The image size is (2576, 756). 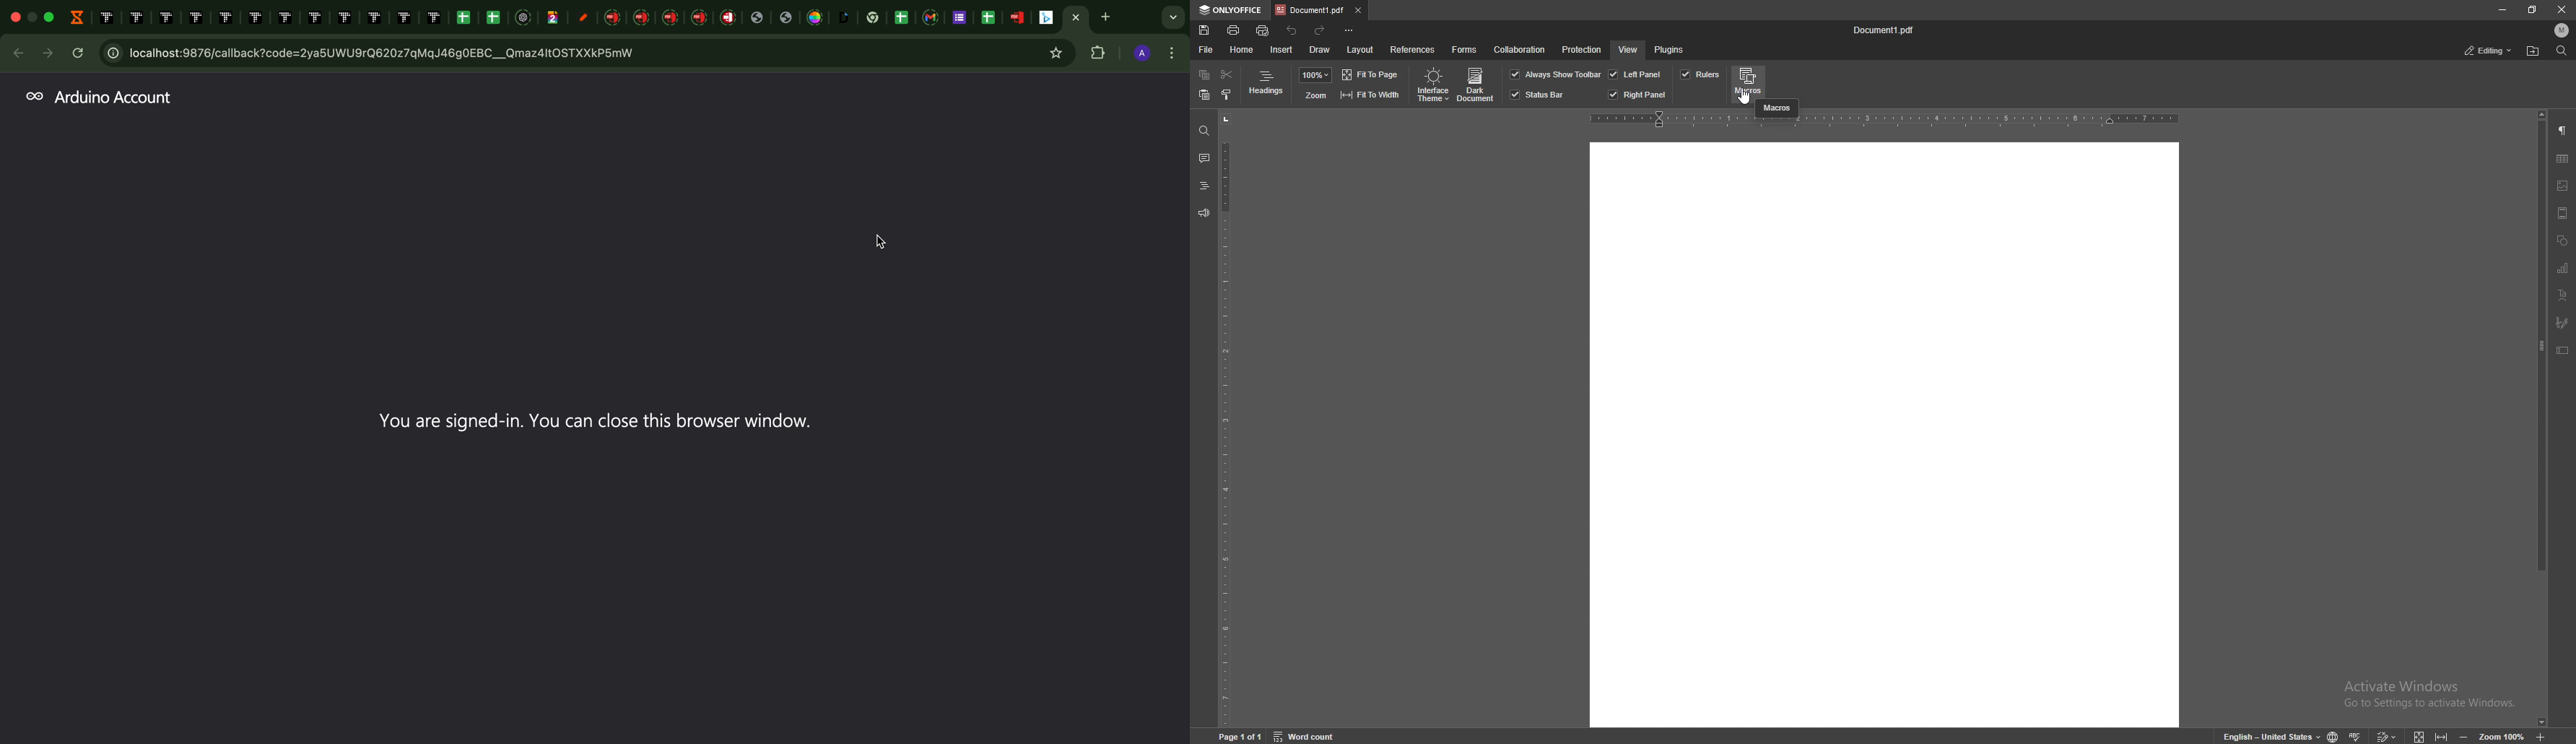 What do you see at coordinates (2266, 735) in the screenshot?
I see `change text language` at bounding box center [2266, 735].